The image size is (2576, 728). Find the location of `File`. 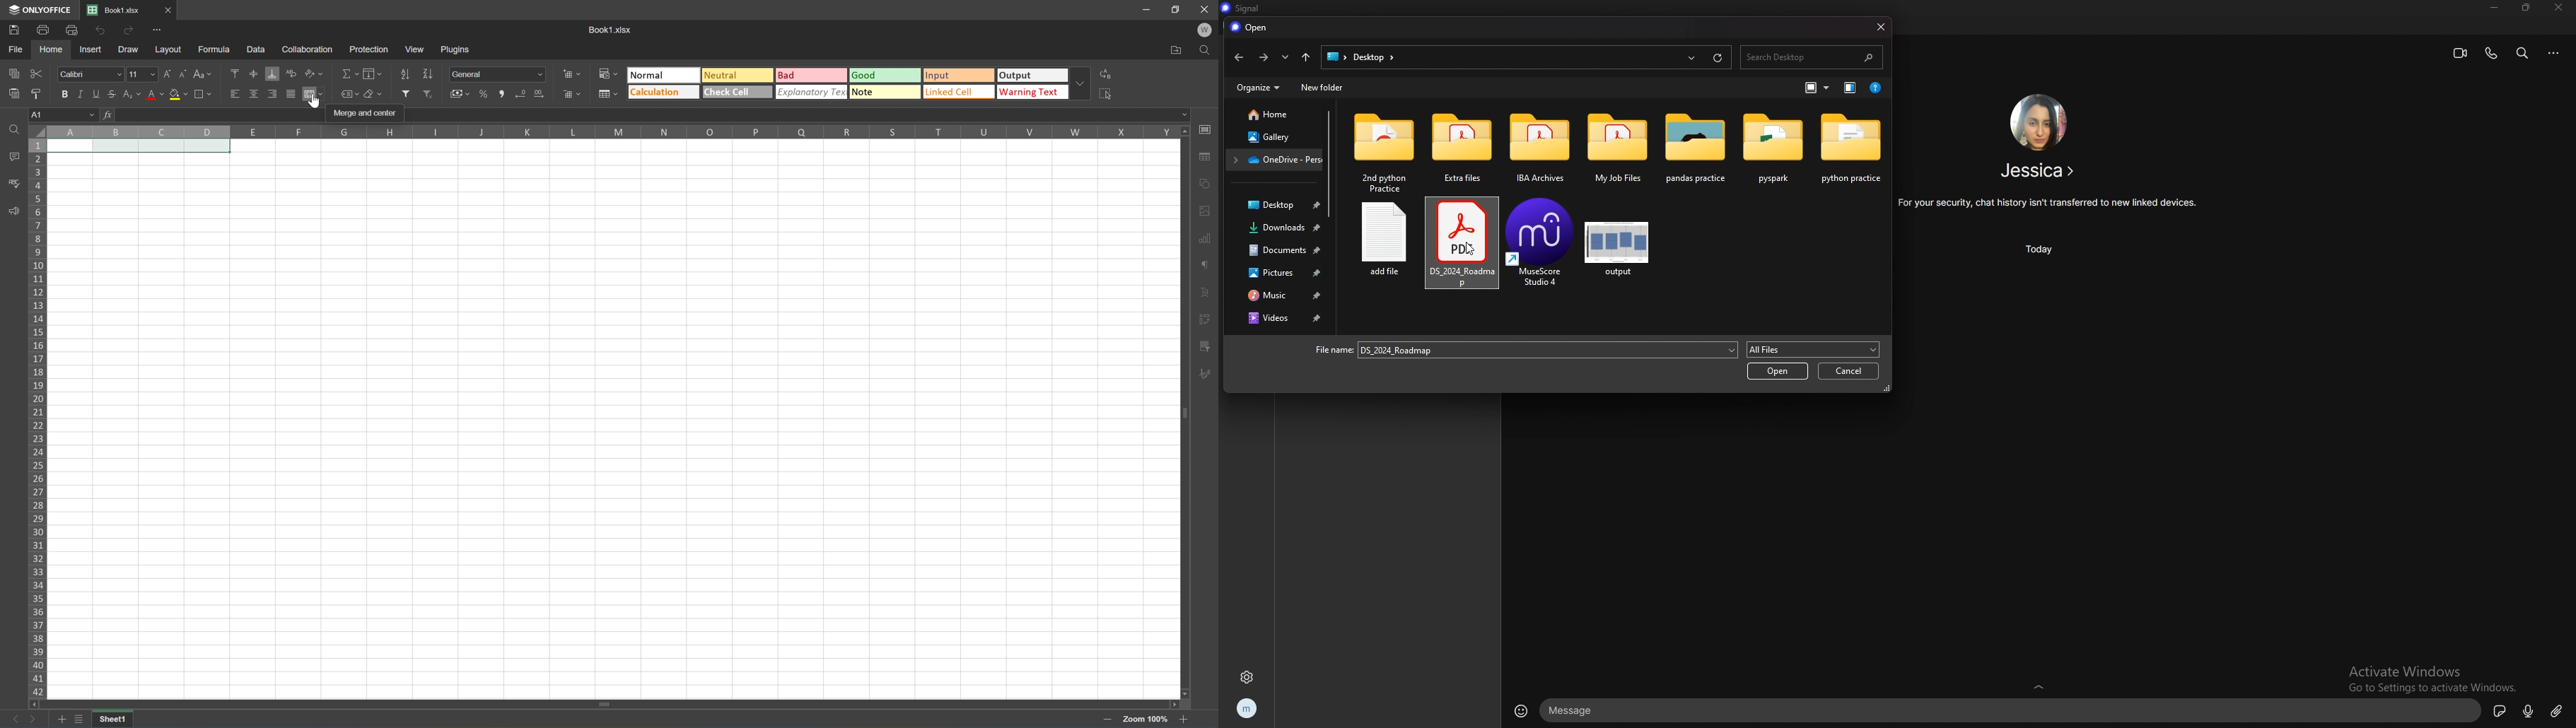

File is located at coordinates (17, 50).